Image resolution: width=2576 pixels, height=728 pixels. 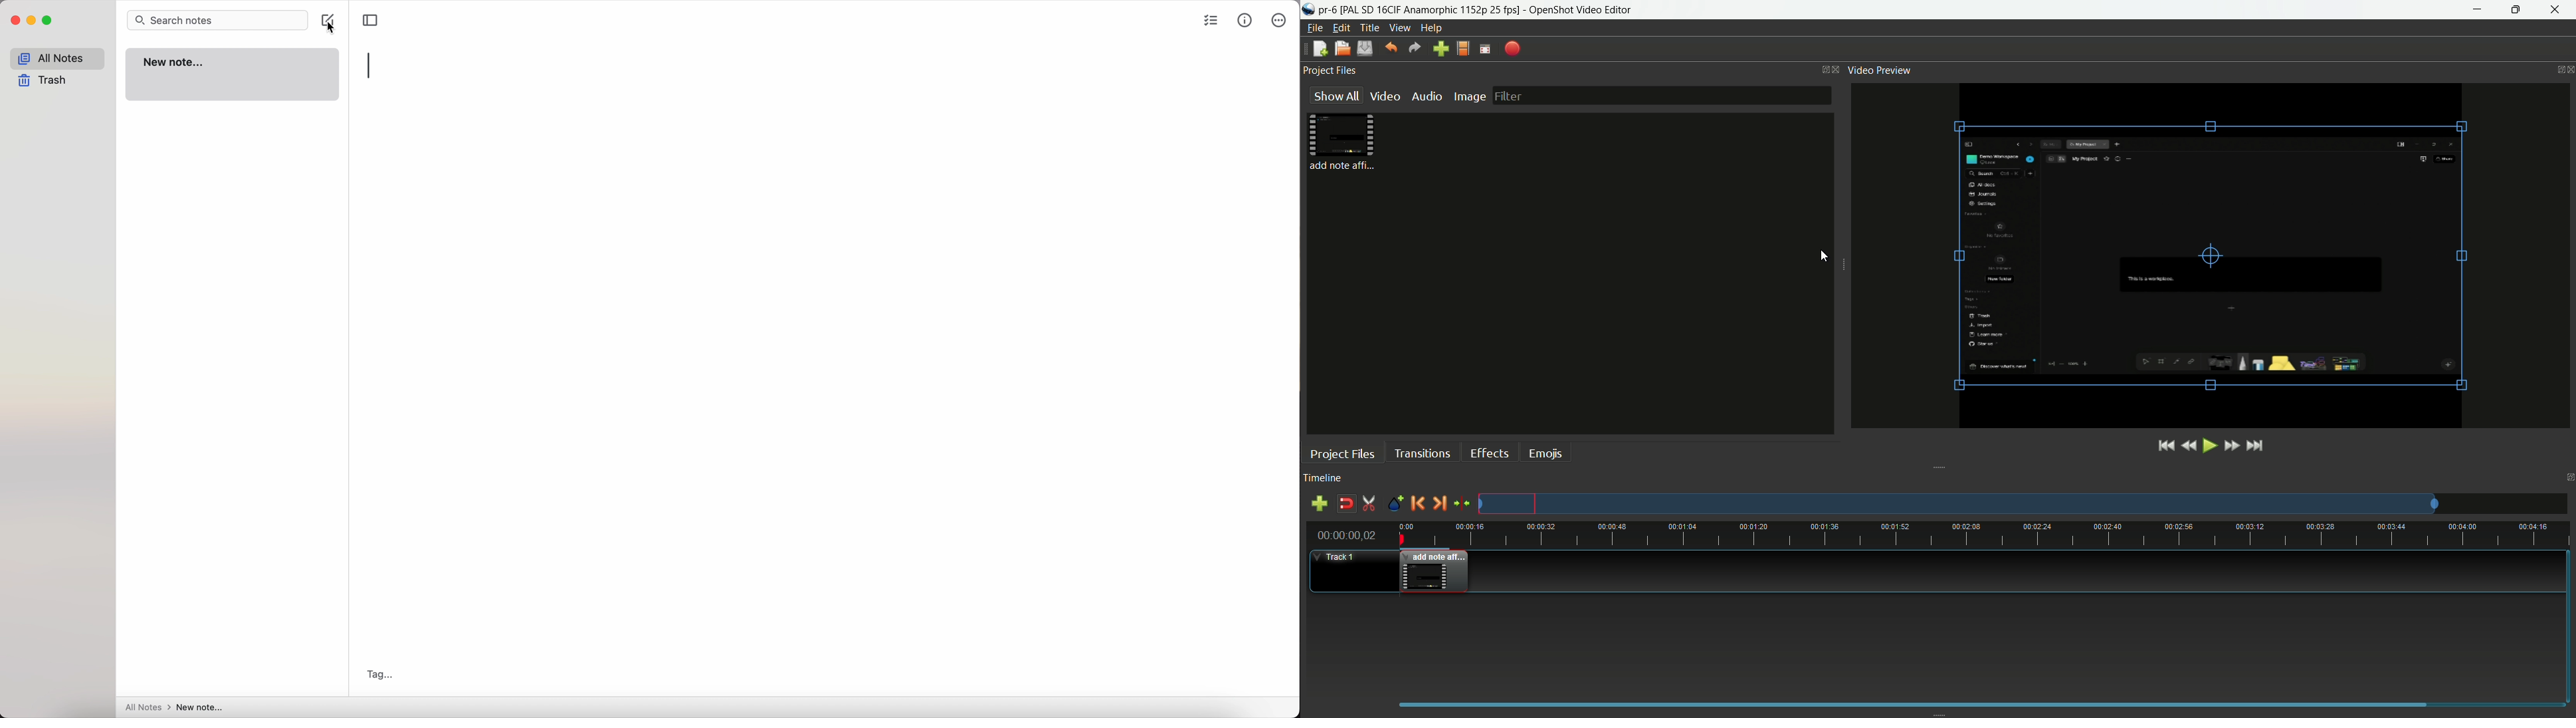 What do you see at coordinates (1331, 10) in the screenshot?
I see `name changed to pr-6` at bounding box center [1331, 10].